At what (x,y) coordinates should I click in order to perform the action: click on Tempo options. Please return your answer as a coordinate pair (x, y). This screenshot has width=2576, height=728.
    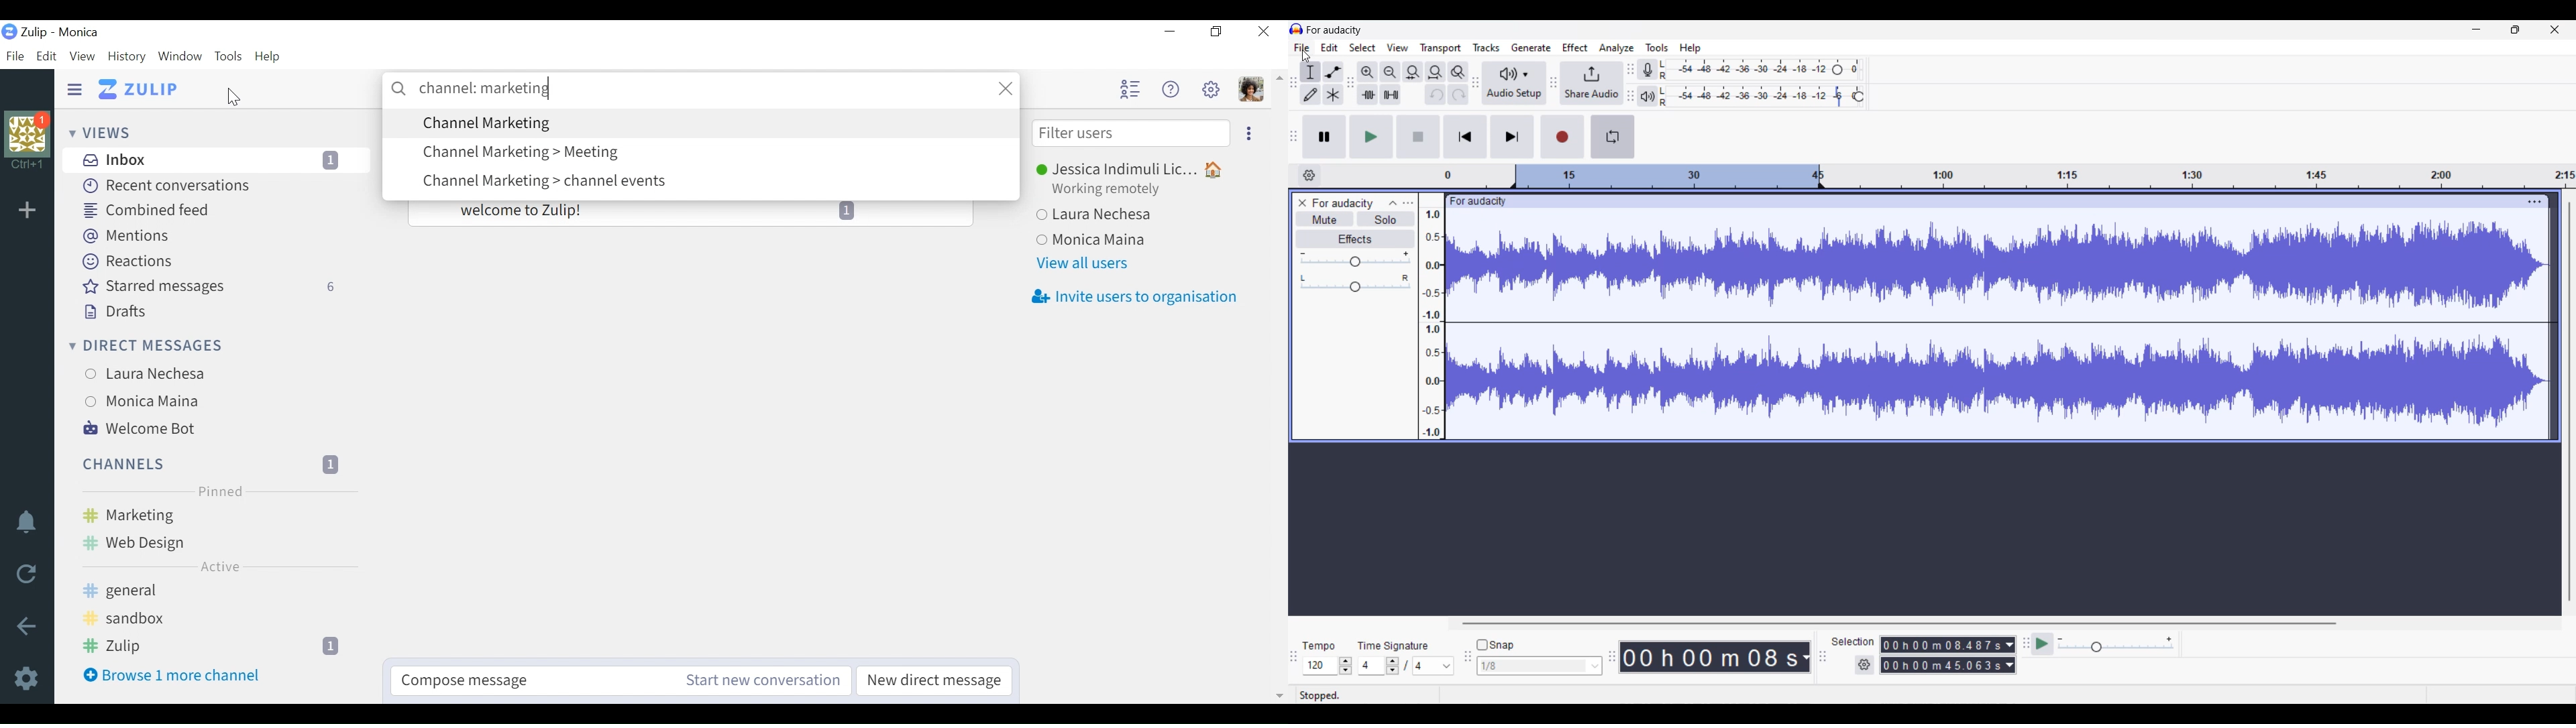
    Looking at the image, I should click on (1319, 666).